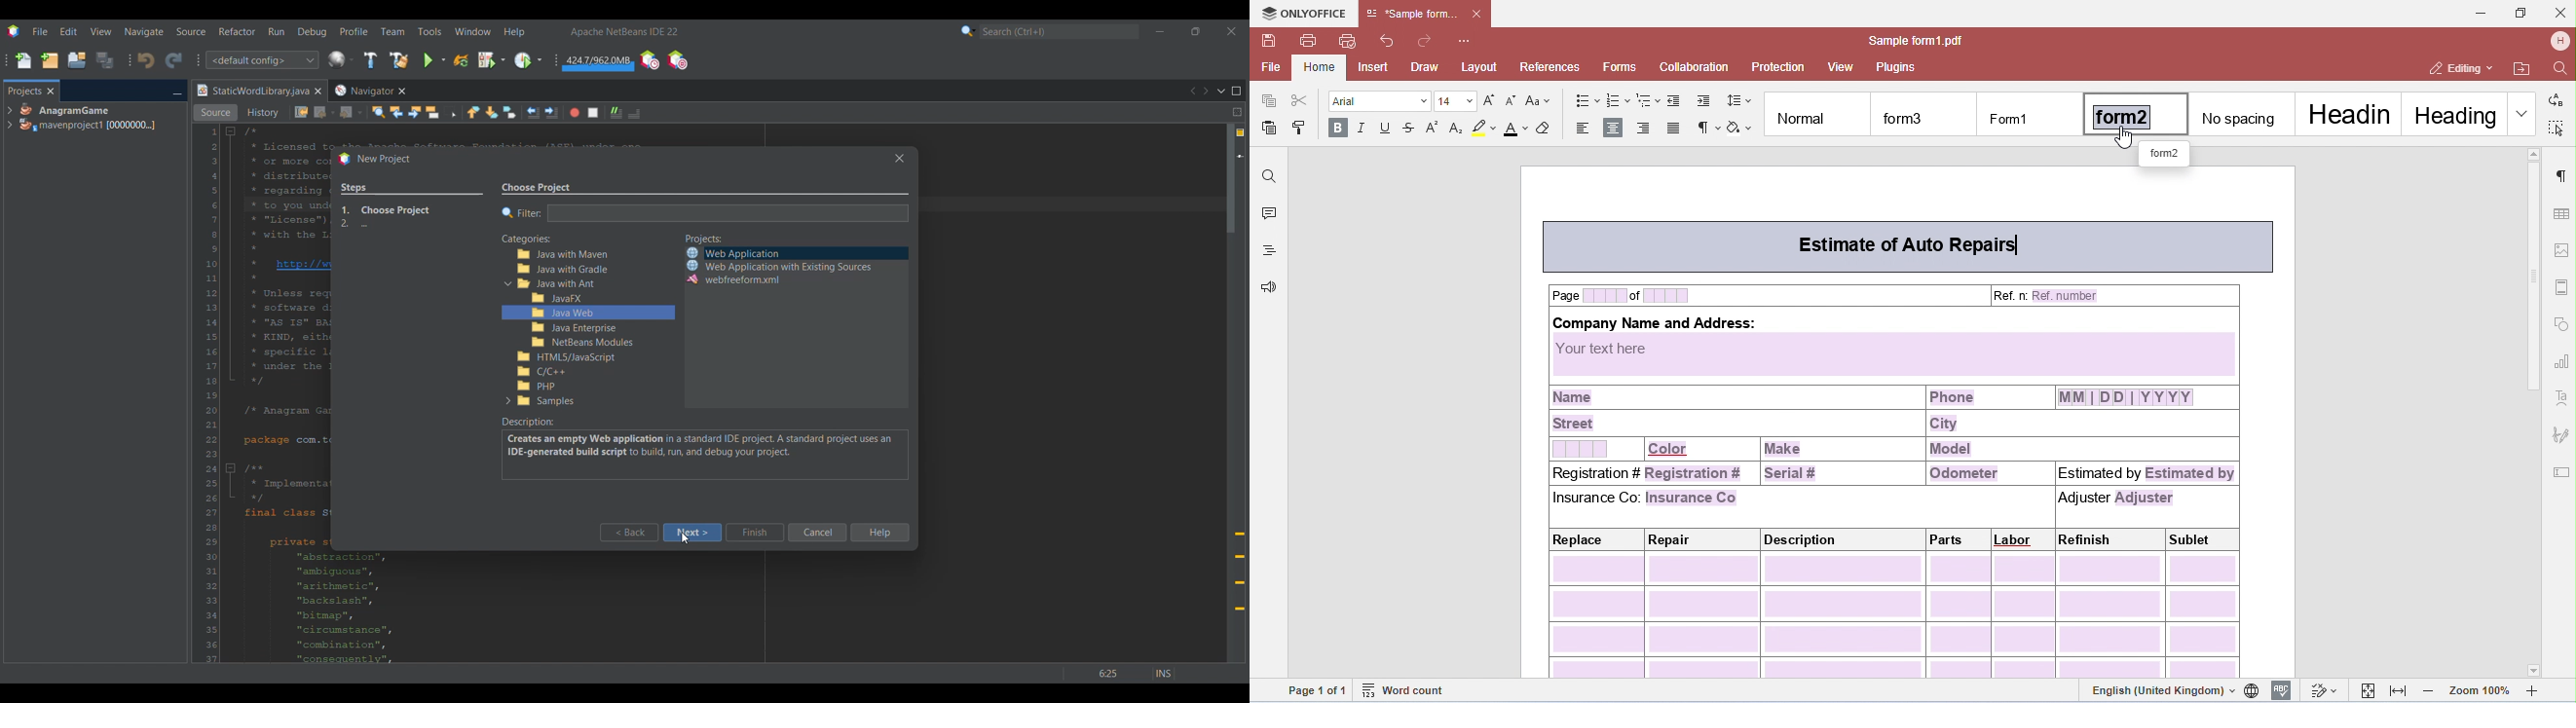  Describe the element at coordinates (969, 31) in the screenshot. I see `Search options` at that location.